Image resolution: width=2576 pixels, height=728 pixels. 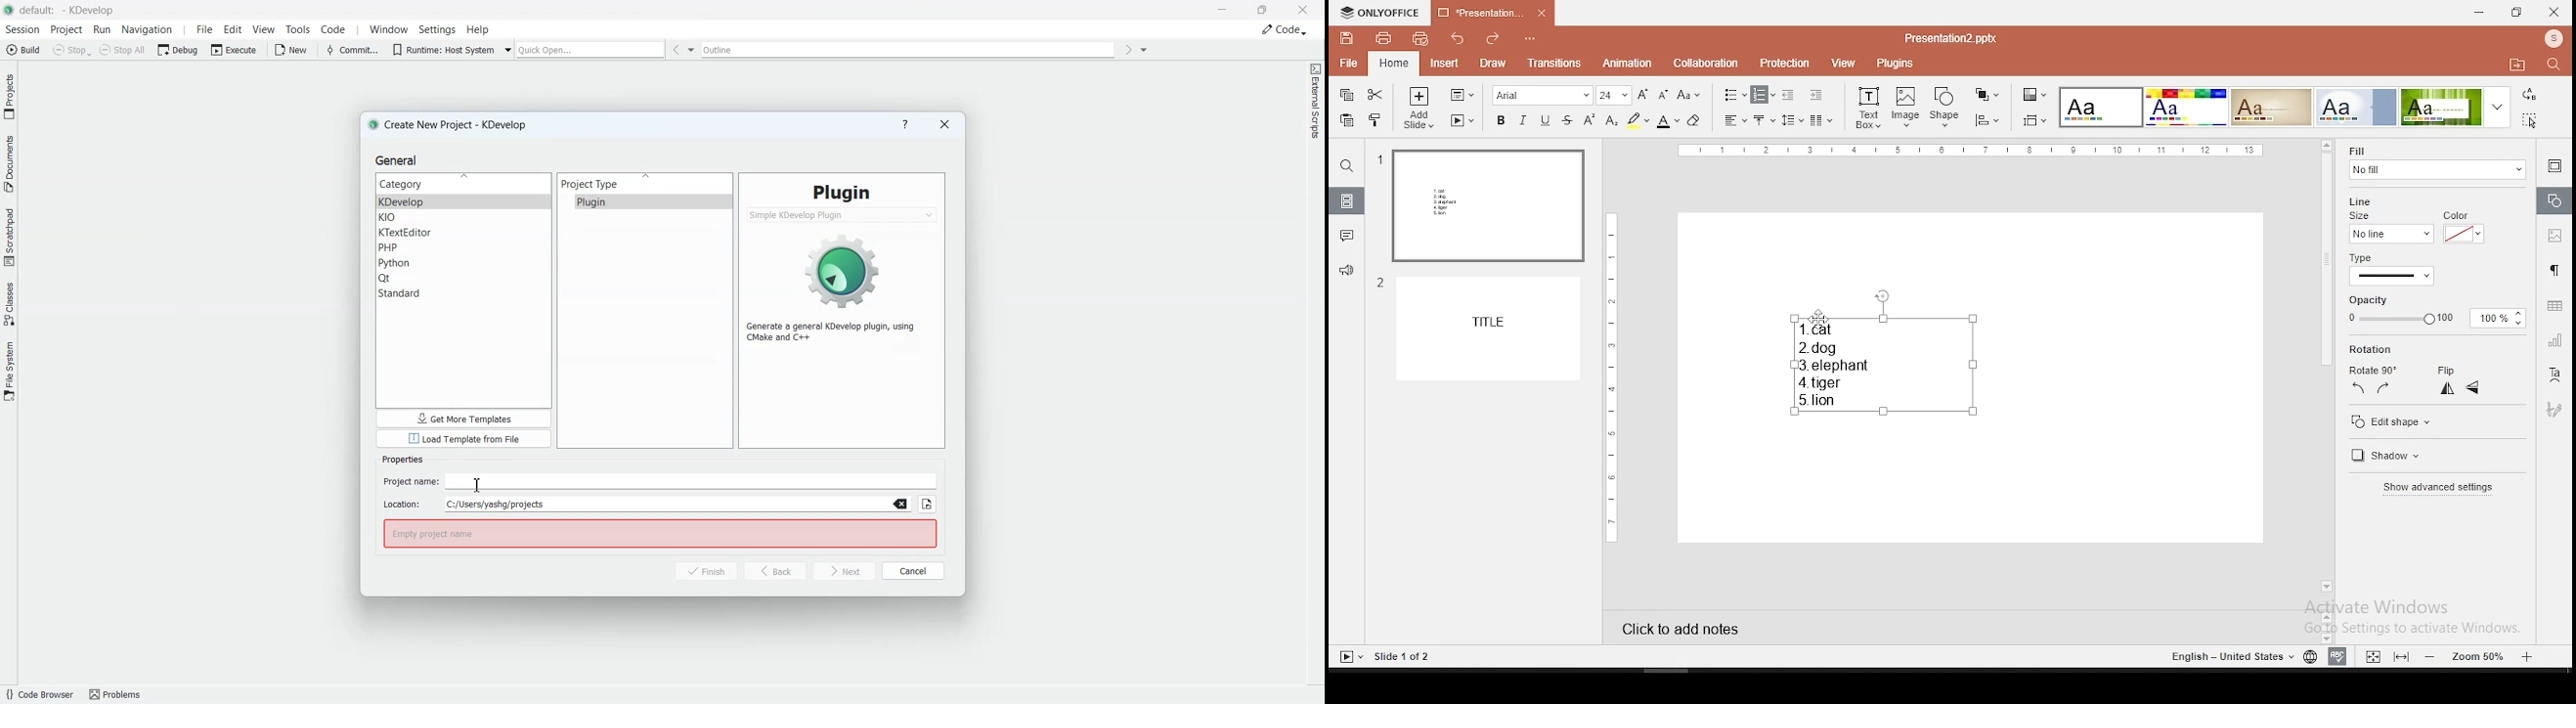 What do you see at coordinates (1897, 64) in the screenshot?
I see `plugins` at bounding box center [1897, 64].